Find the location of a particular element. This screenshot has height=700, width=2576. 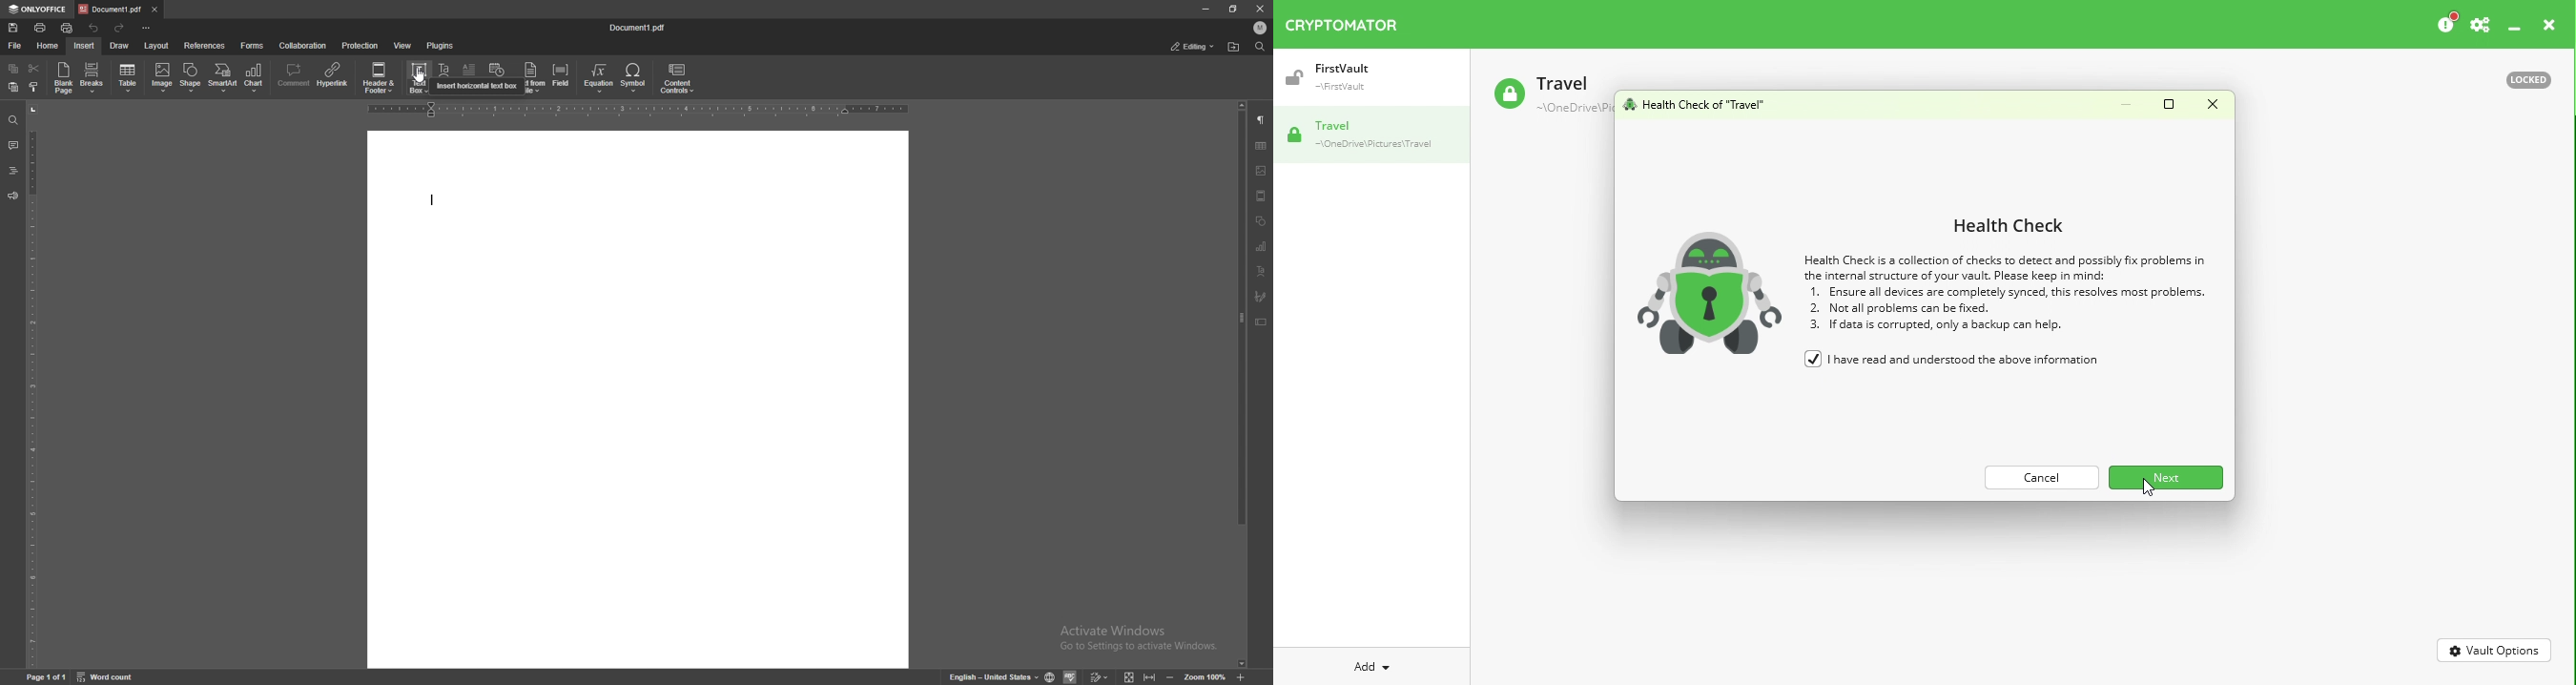

text art is located at coordinates (445, 79).